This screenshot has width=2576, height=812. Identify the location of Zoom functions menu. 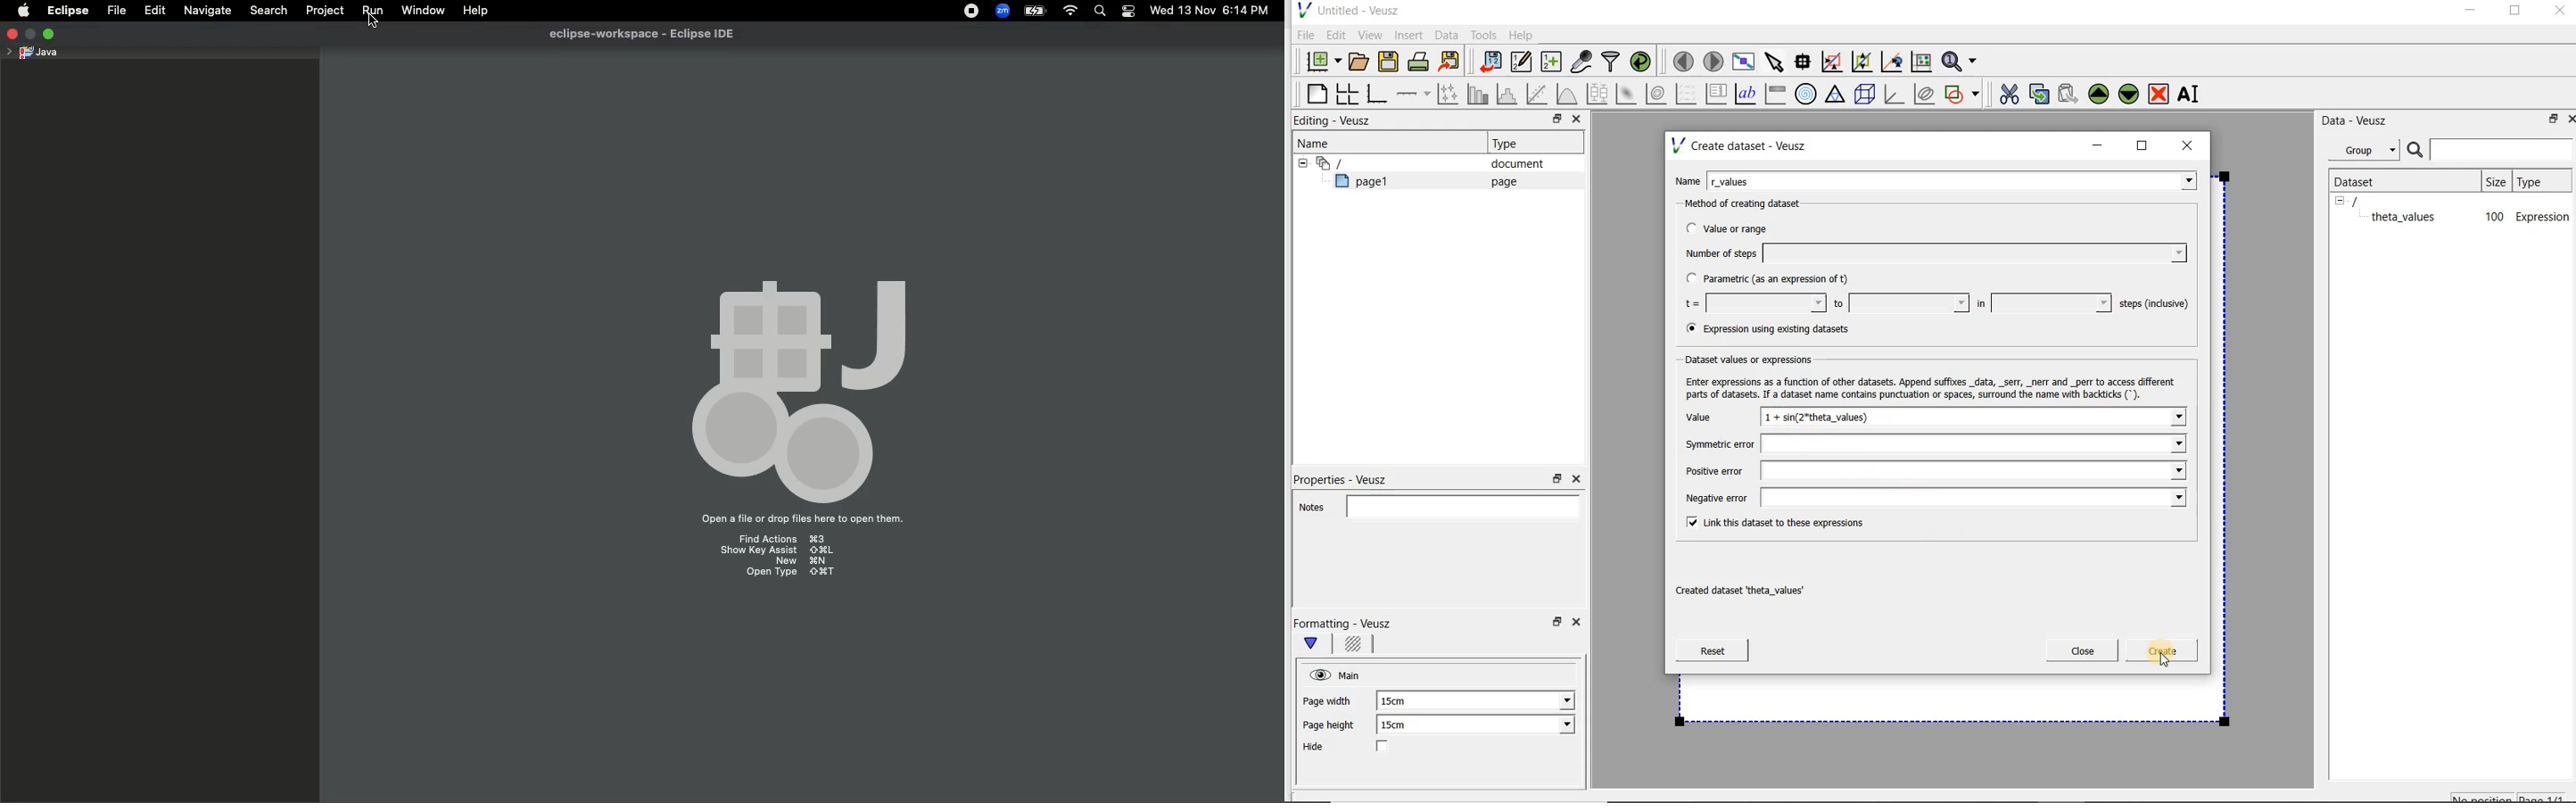
(1960, 58).